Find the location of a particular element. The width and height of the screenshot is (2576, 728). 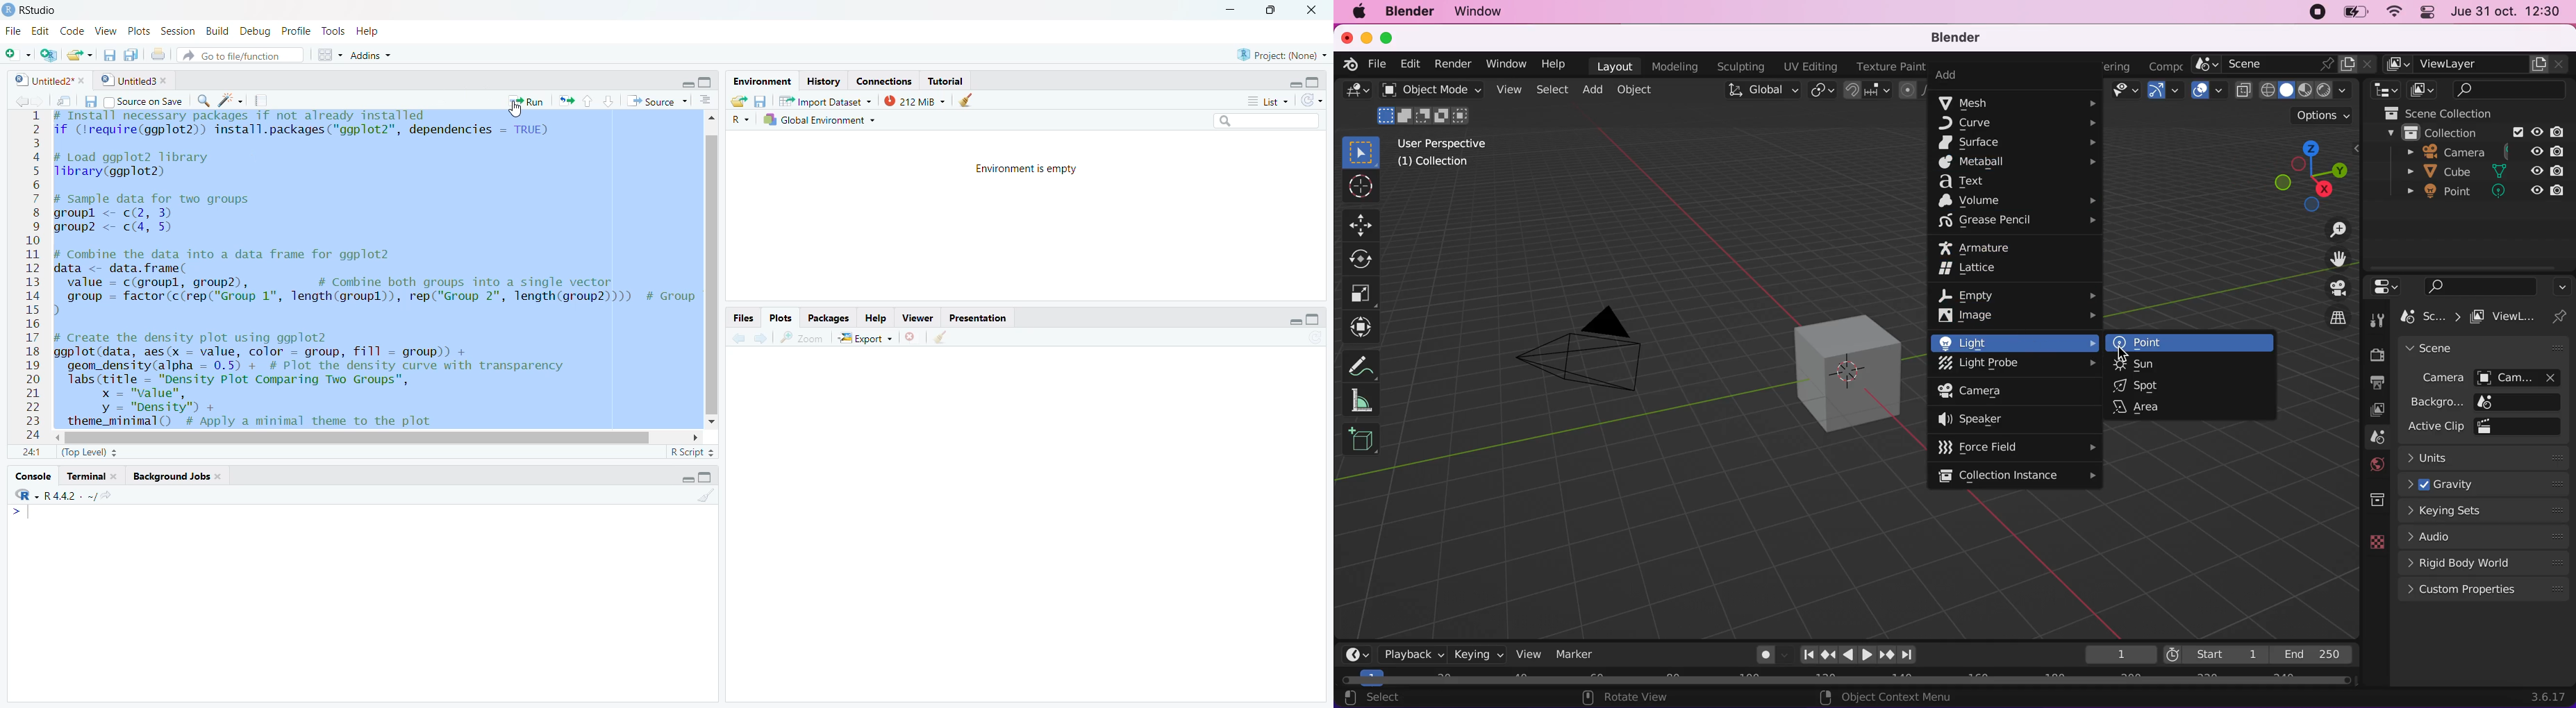

previous is located at coordinates (18, 100).